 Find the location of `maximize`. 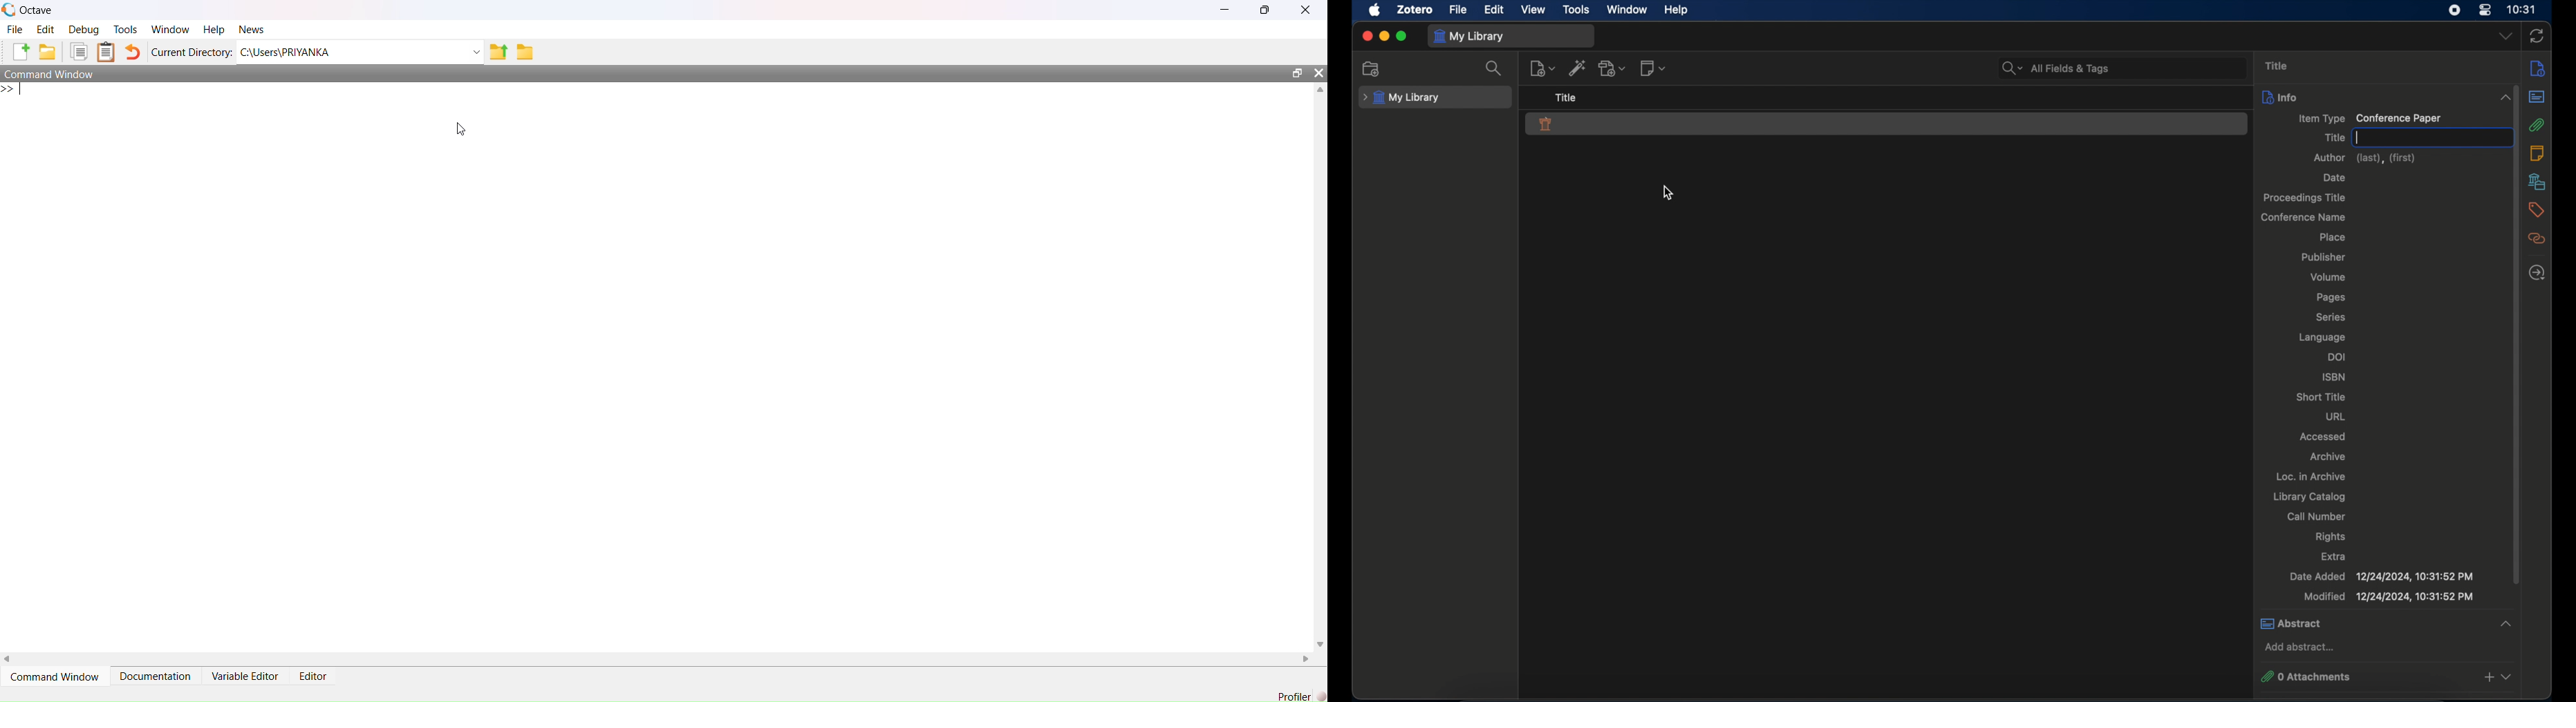

maximize is located at coordinates (1402, 36).